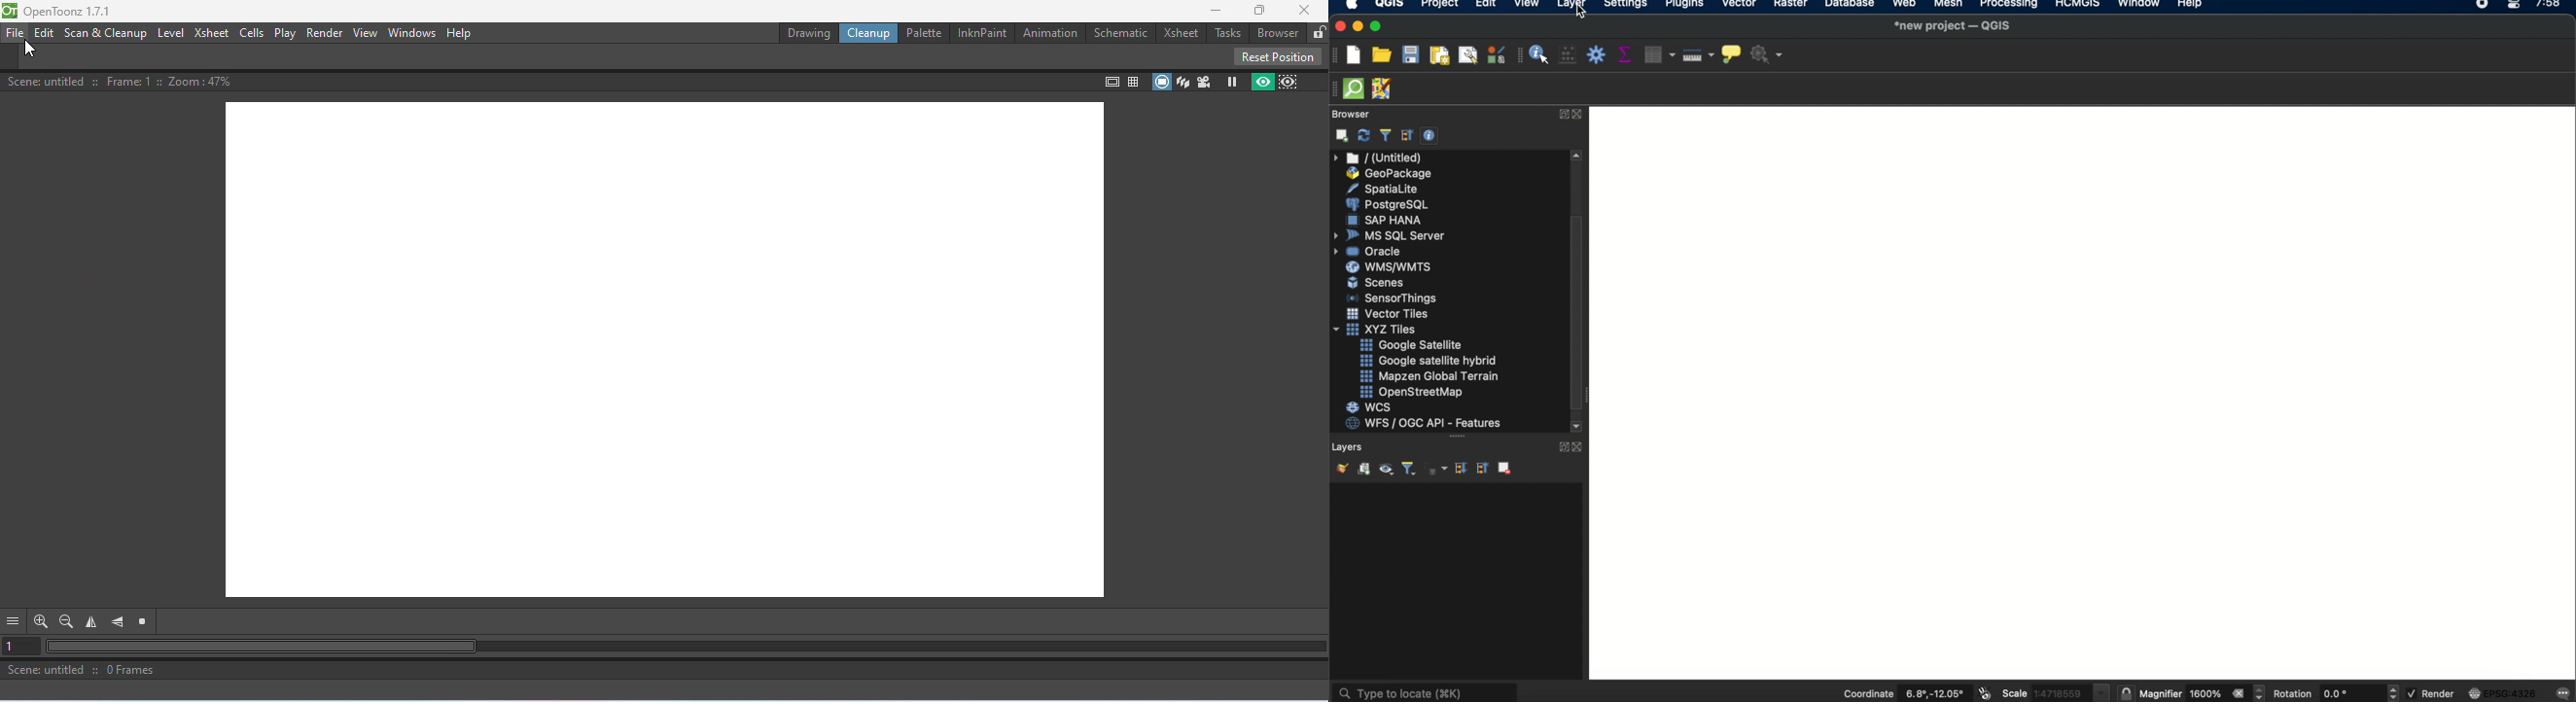 Image resolution: width=2576 pixels, height=728 pixels. What do you see at coordinates (1581, 14) in the screenshot?
I see `cursor` at bounding box center [1581, 14].